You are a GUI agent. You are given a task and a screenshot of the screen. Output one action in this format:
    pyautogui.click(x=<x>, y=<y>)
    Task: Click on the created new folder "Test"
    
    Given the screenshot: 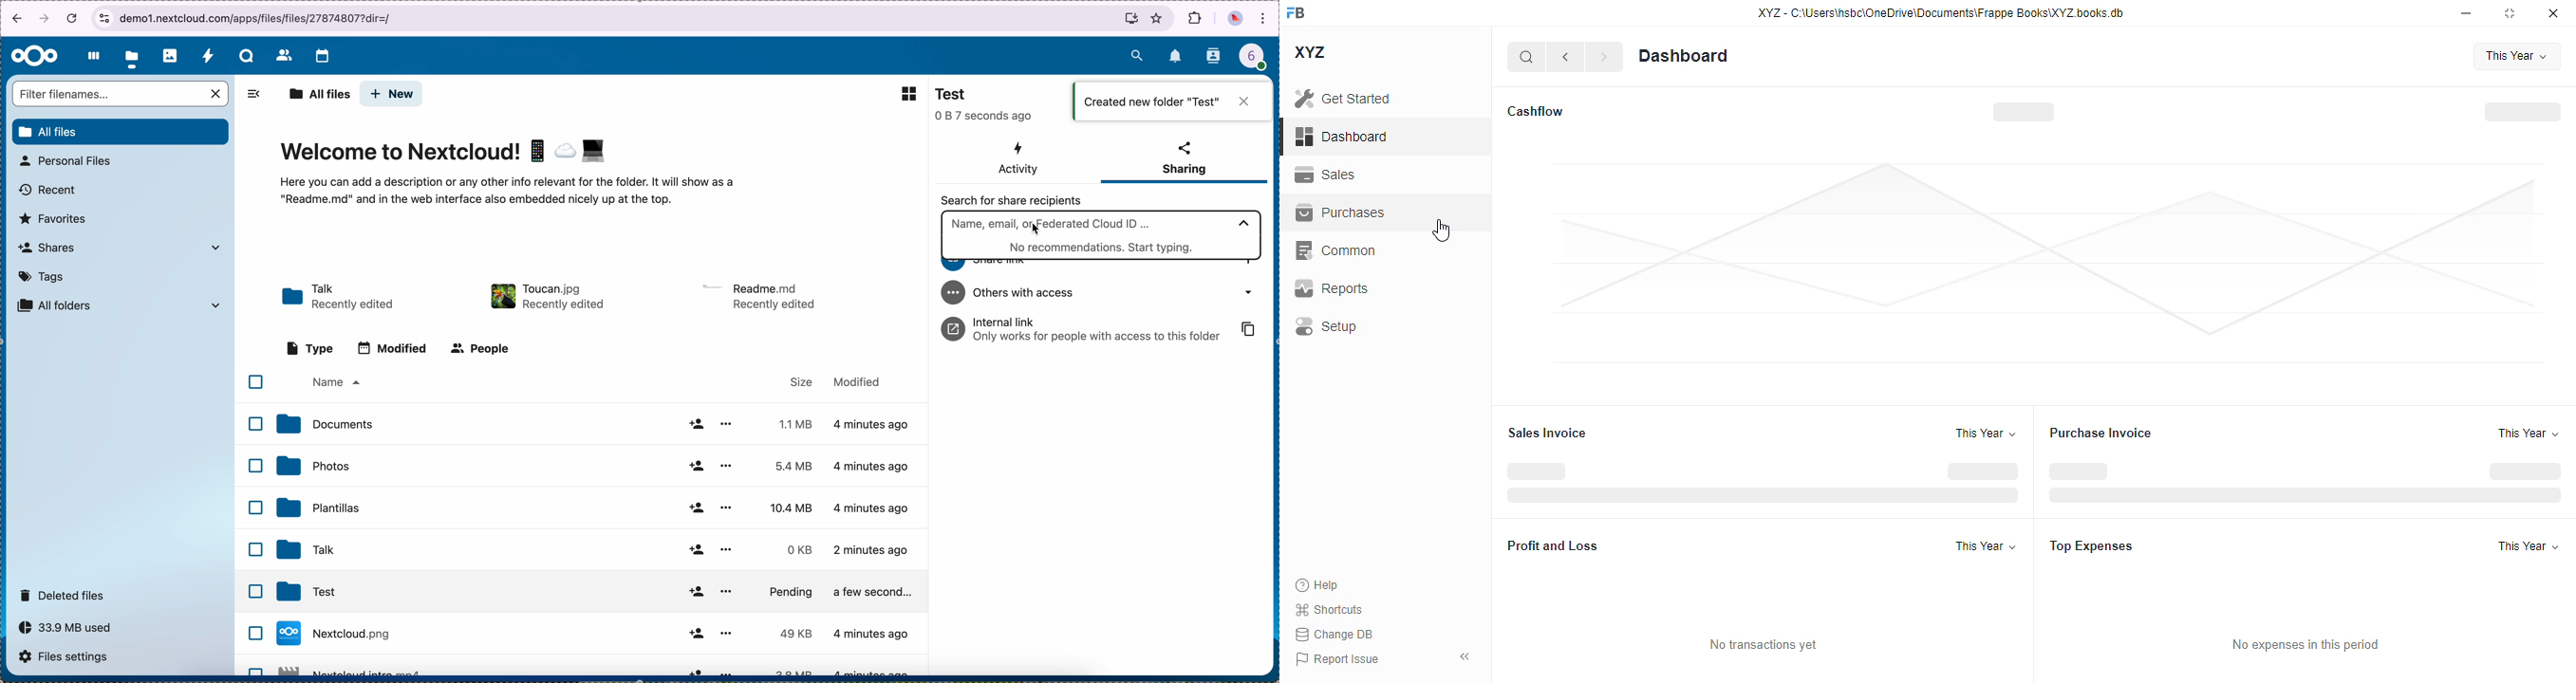 What is the action you would take?
    pyautogui.click(x=1172, y=104)
    